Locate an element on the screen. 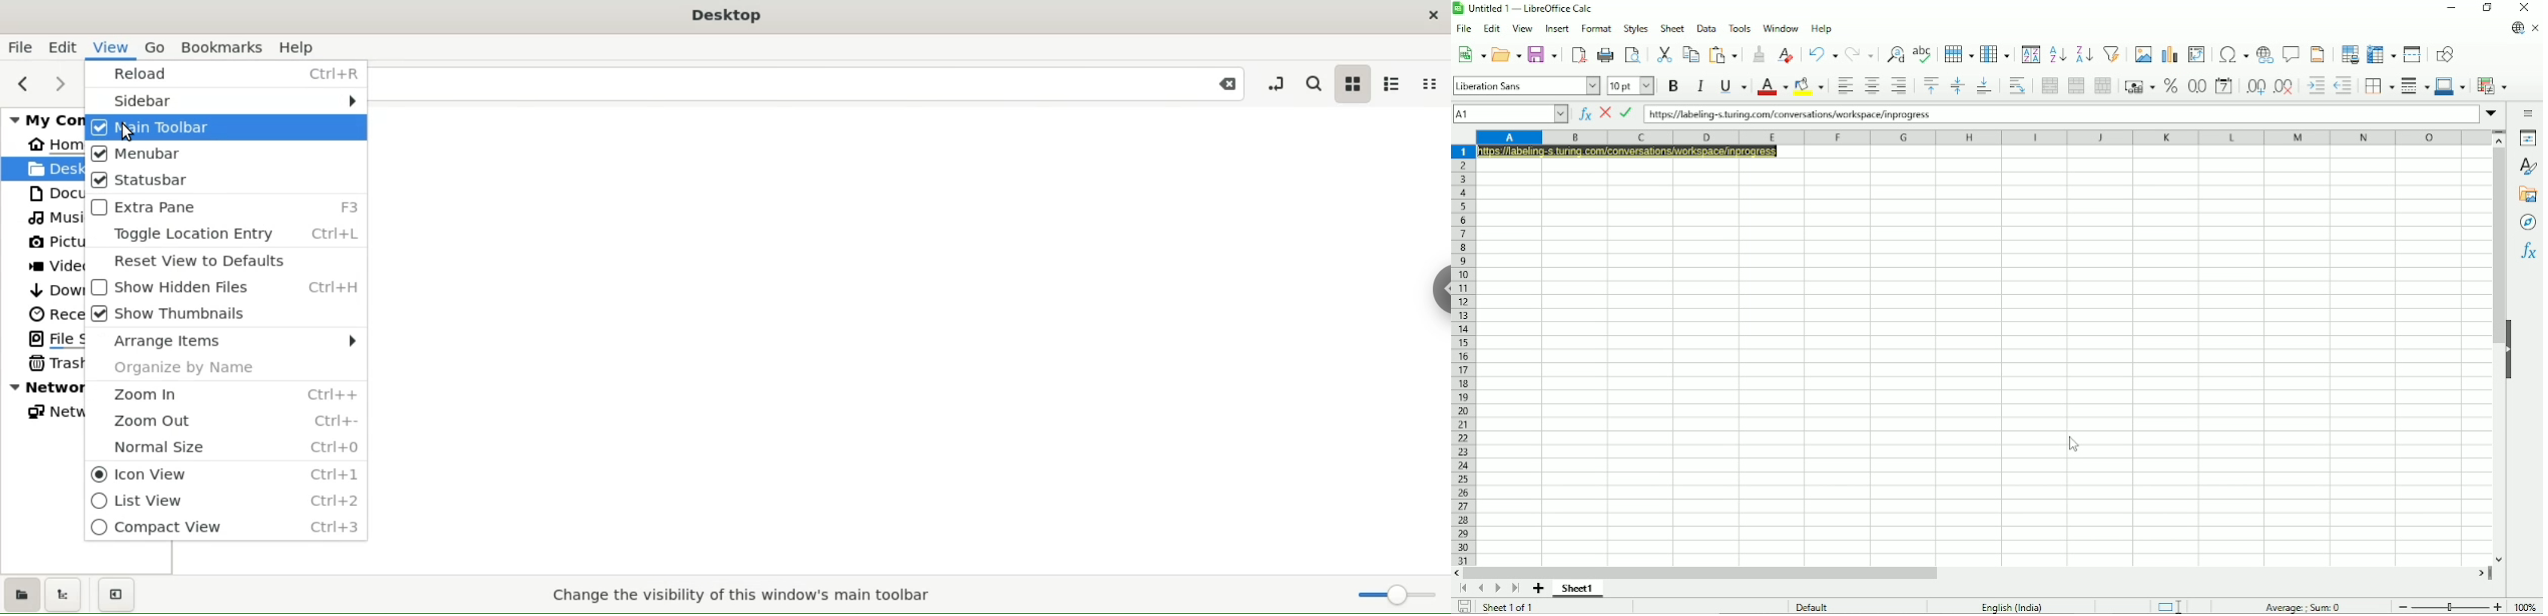 Image resolution: width=2548 pixels, height=616 pixels. Delete decimal place is located at coordinates (2285, 87).